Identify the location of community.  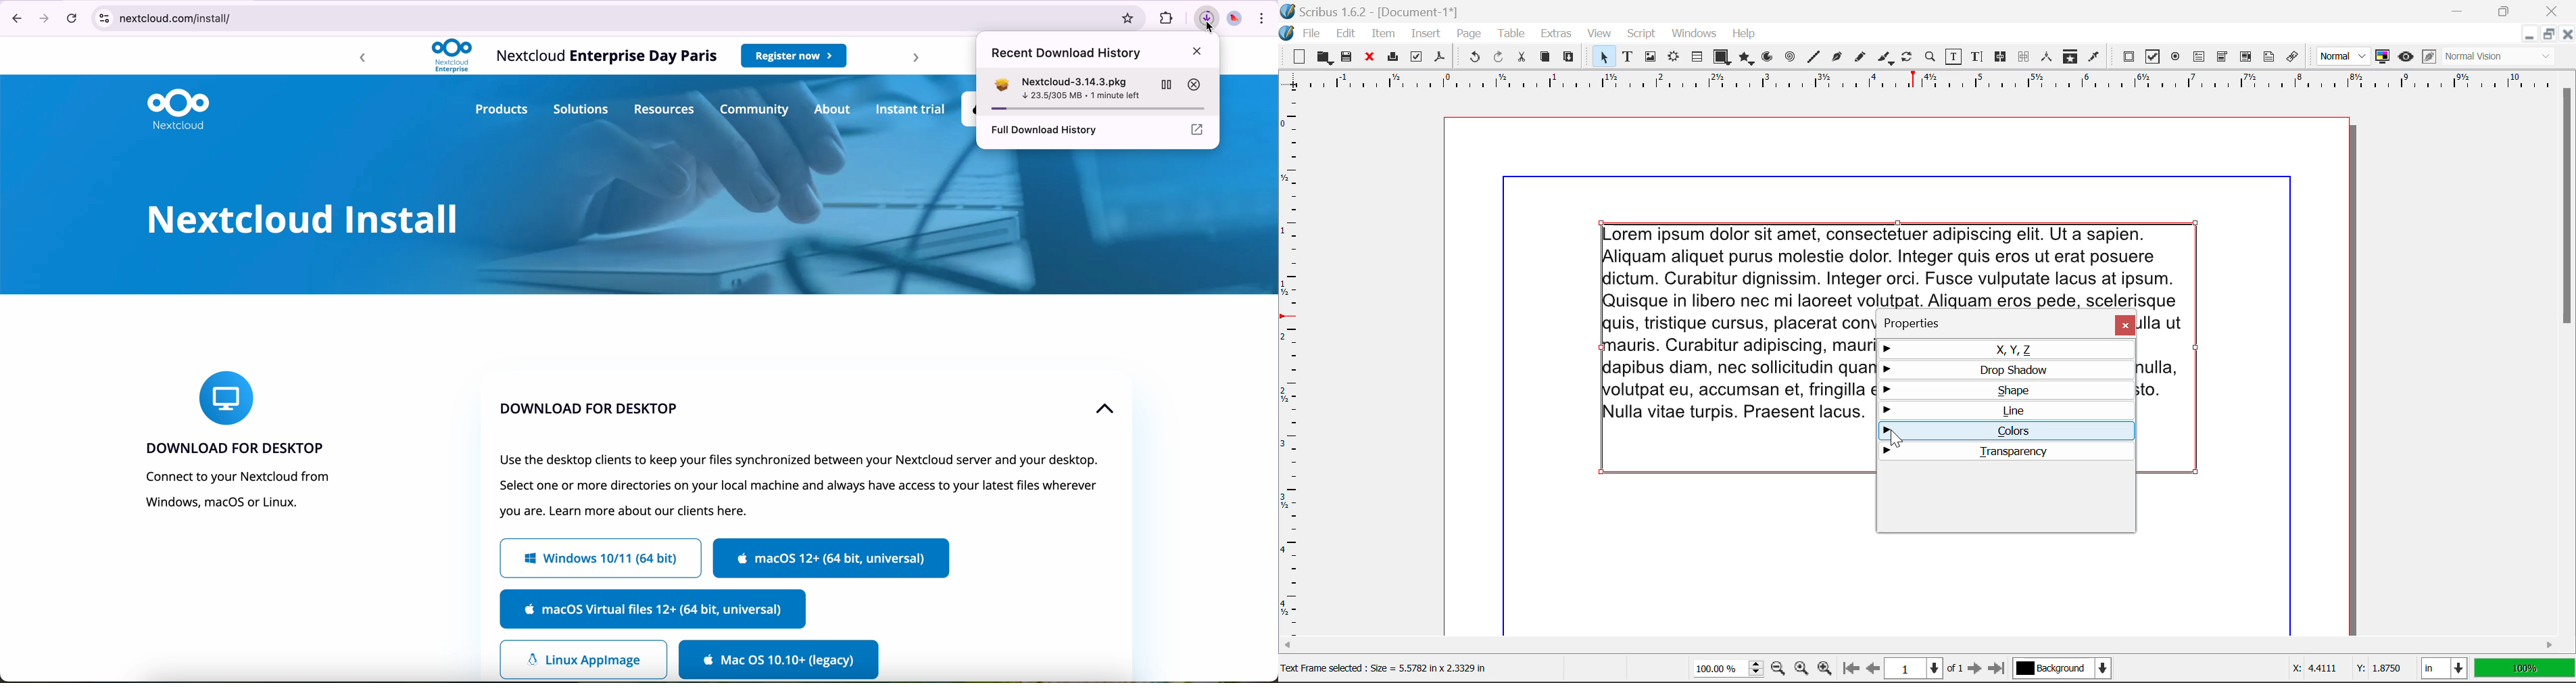
(756, 109).